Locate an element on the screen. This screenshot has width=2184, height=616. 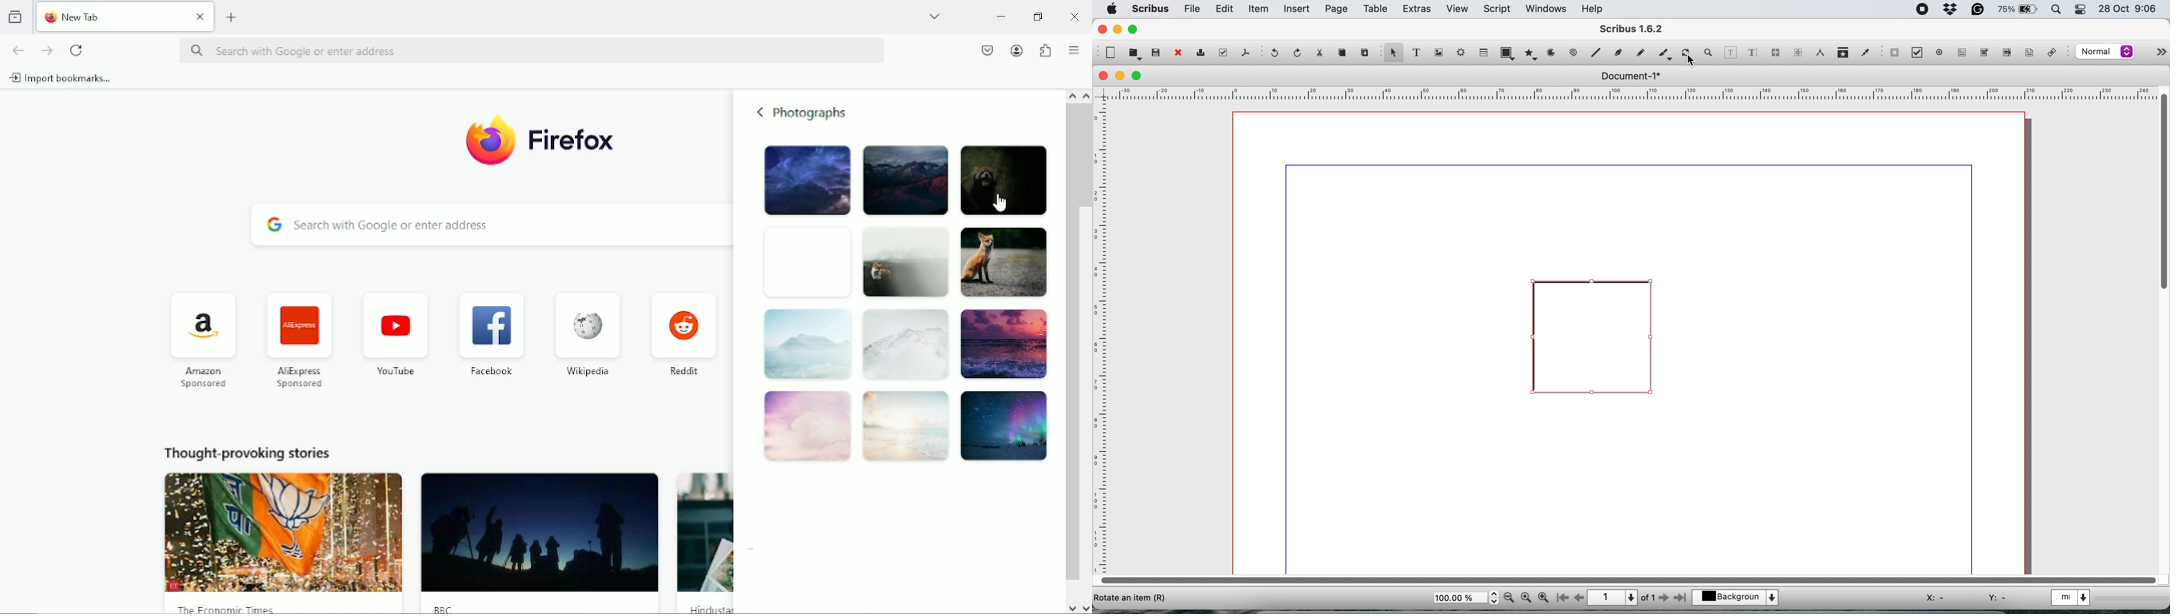
view is located at coordinates (1457, 9).